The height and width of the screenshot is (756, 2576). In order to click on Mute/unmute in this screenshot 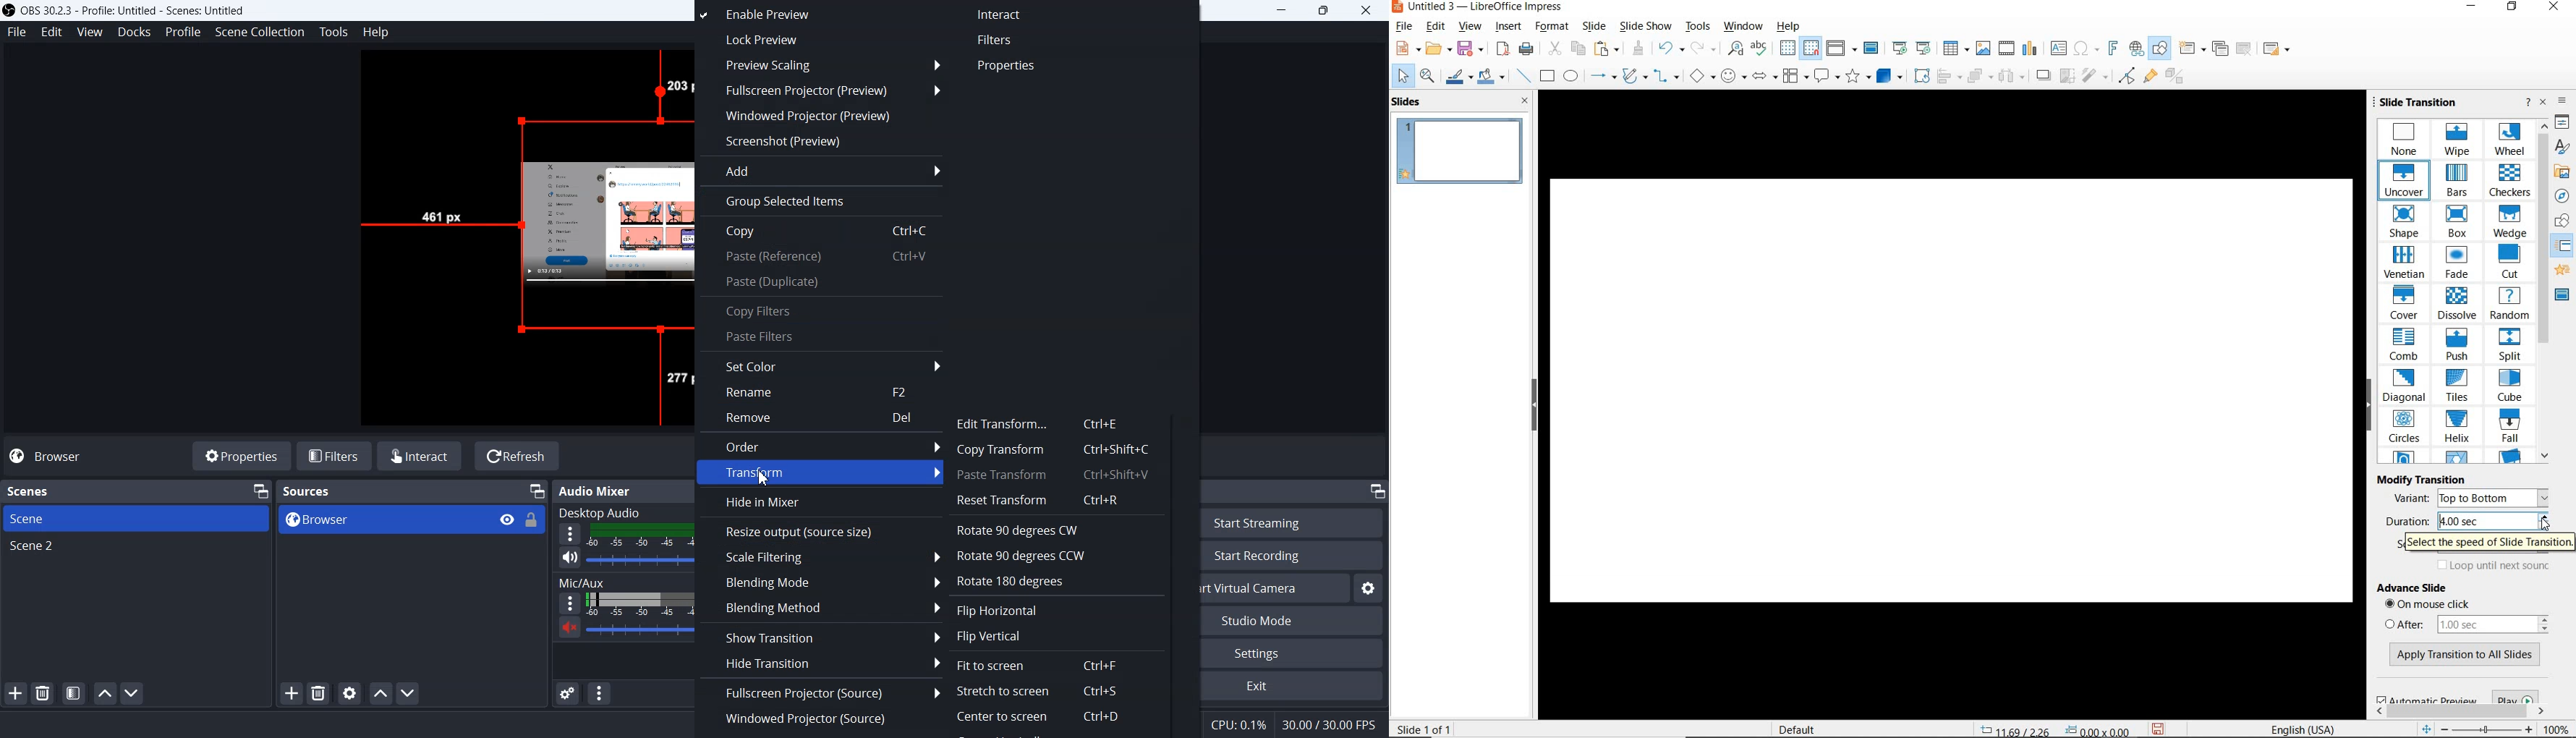, I will do `click(569, 556)`.